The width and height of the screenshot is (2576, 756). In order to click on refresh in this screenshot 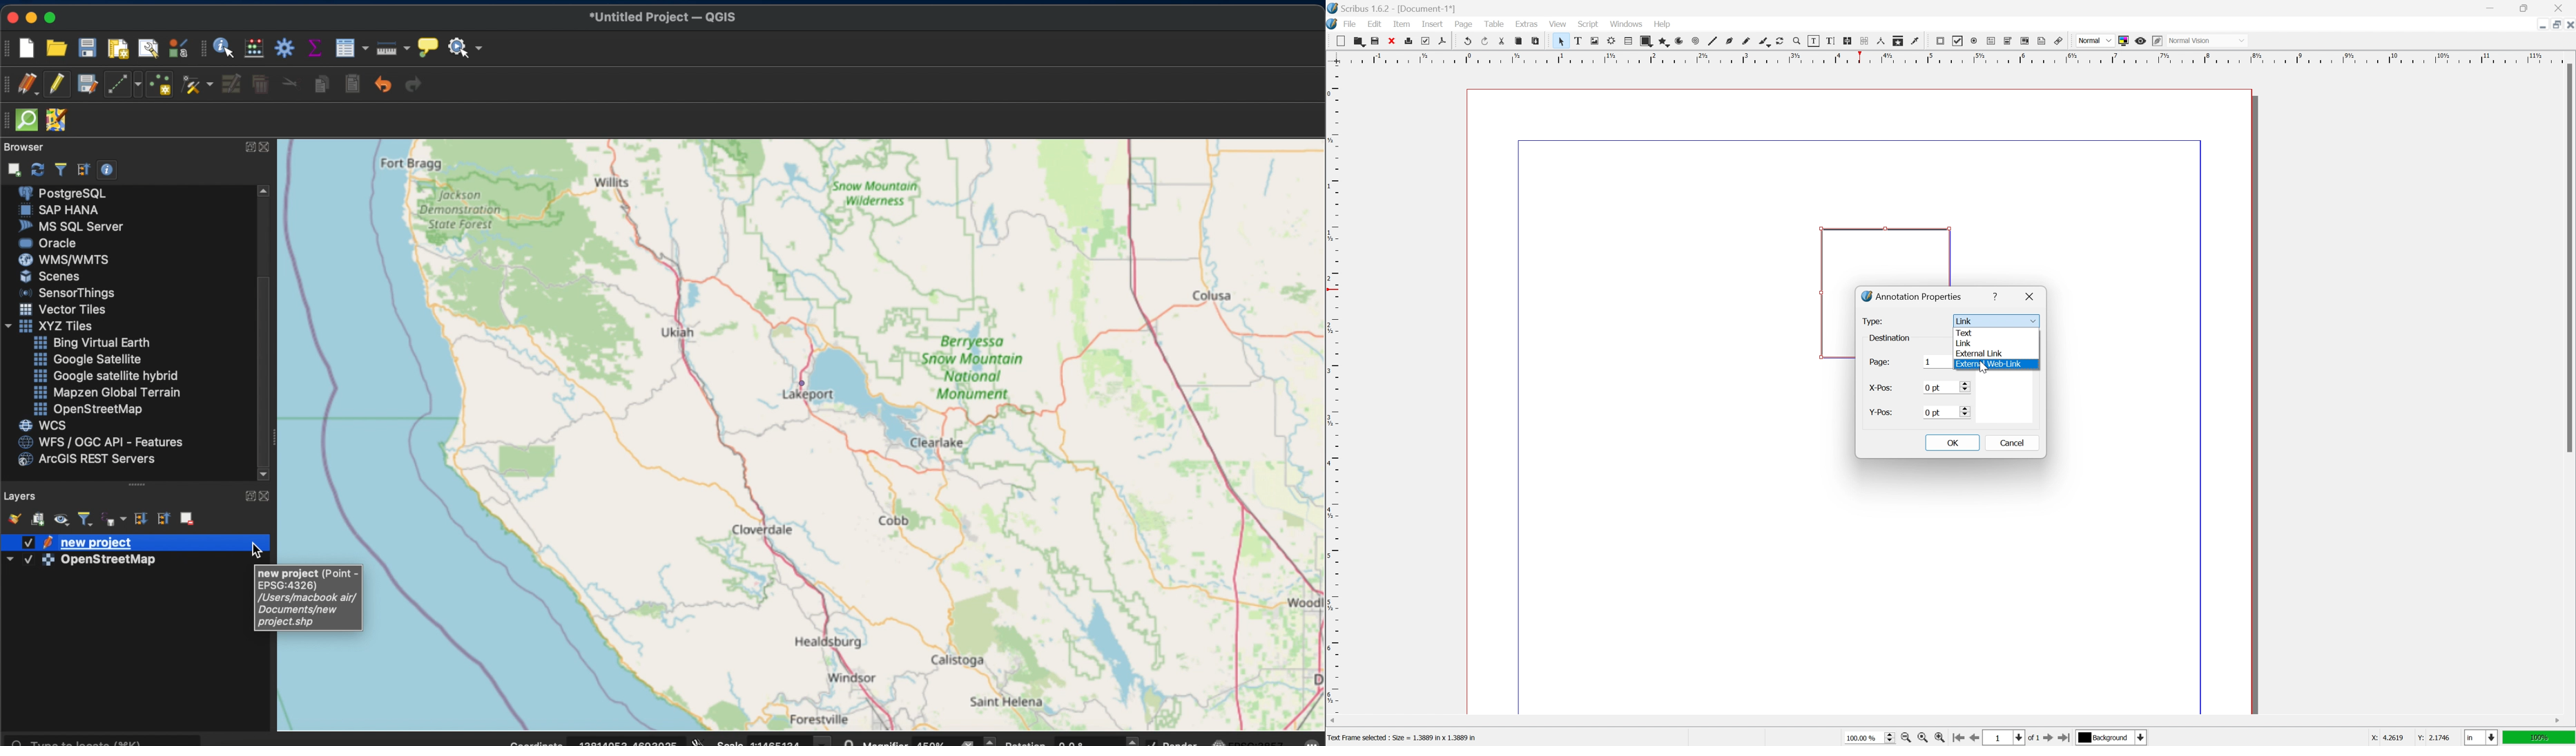, I will do `click(38, 168)`.